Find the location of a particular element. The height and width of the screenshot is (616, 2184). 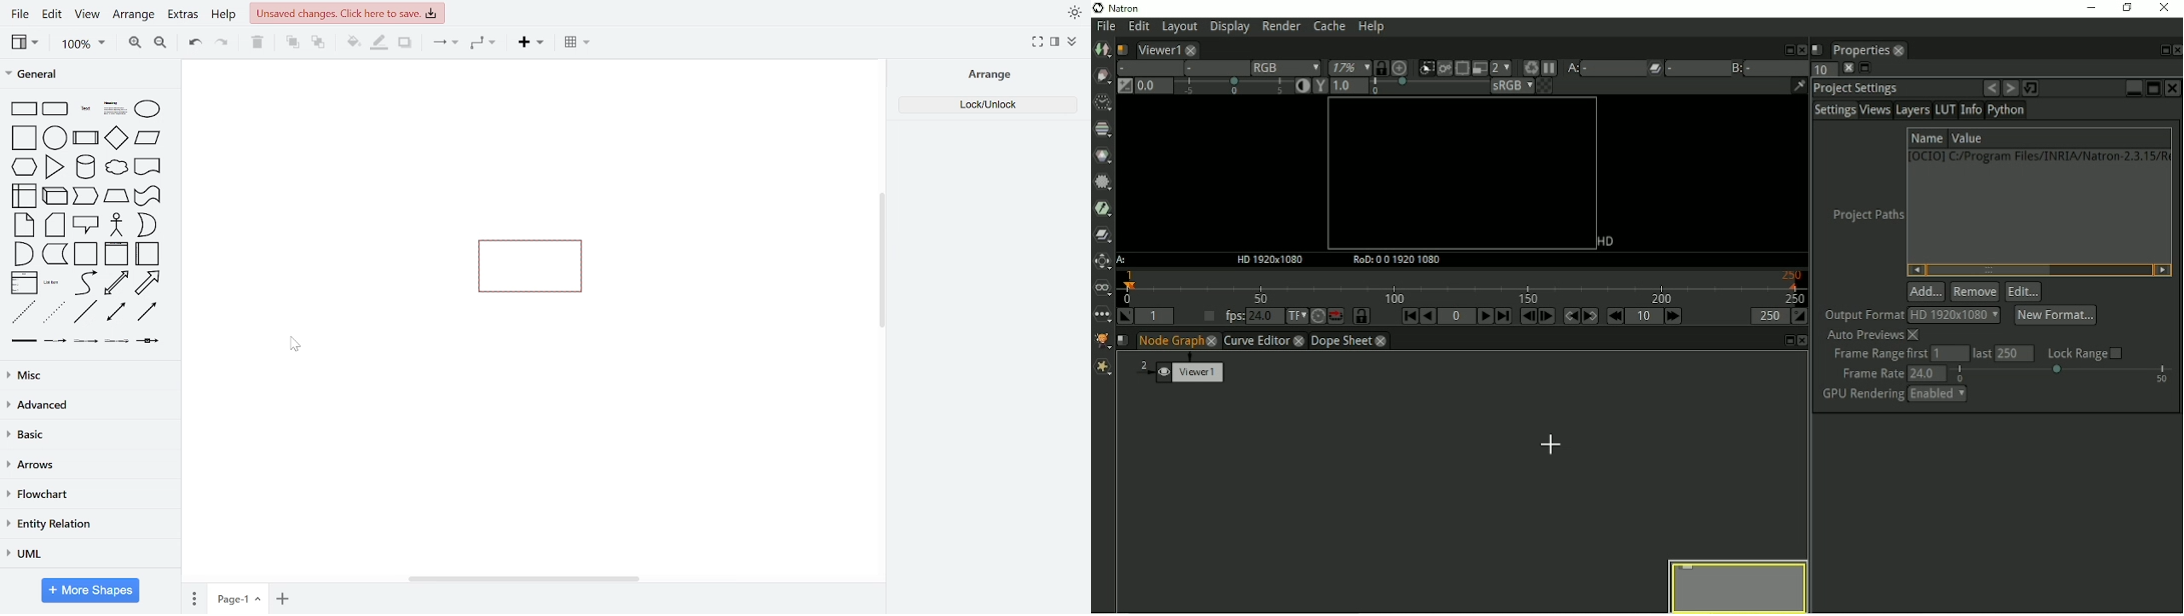

misc is located at coordinates (87, 374).